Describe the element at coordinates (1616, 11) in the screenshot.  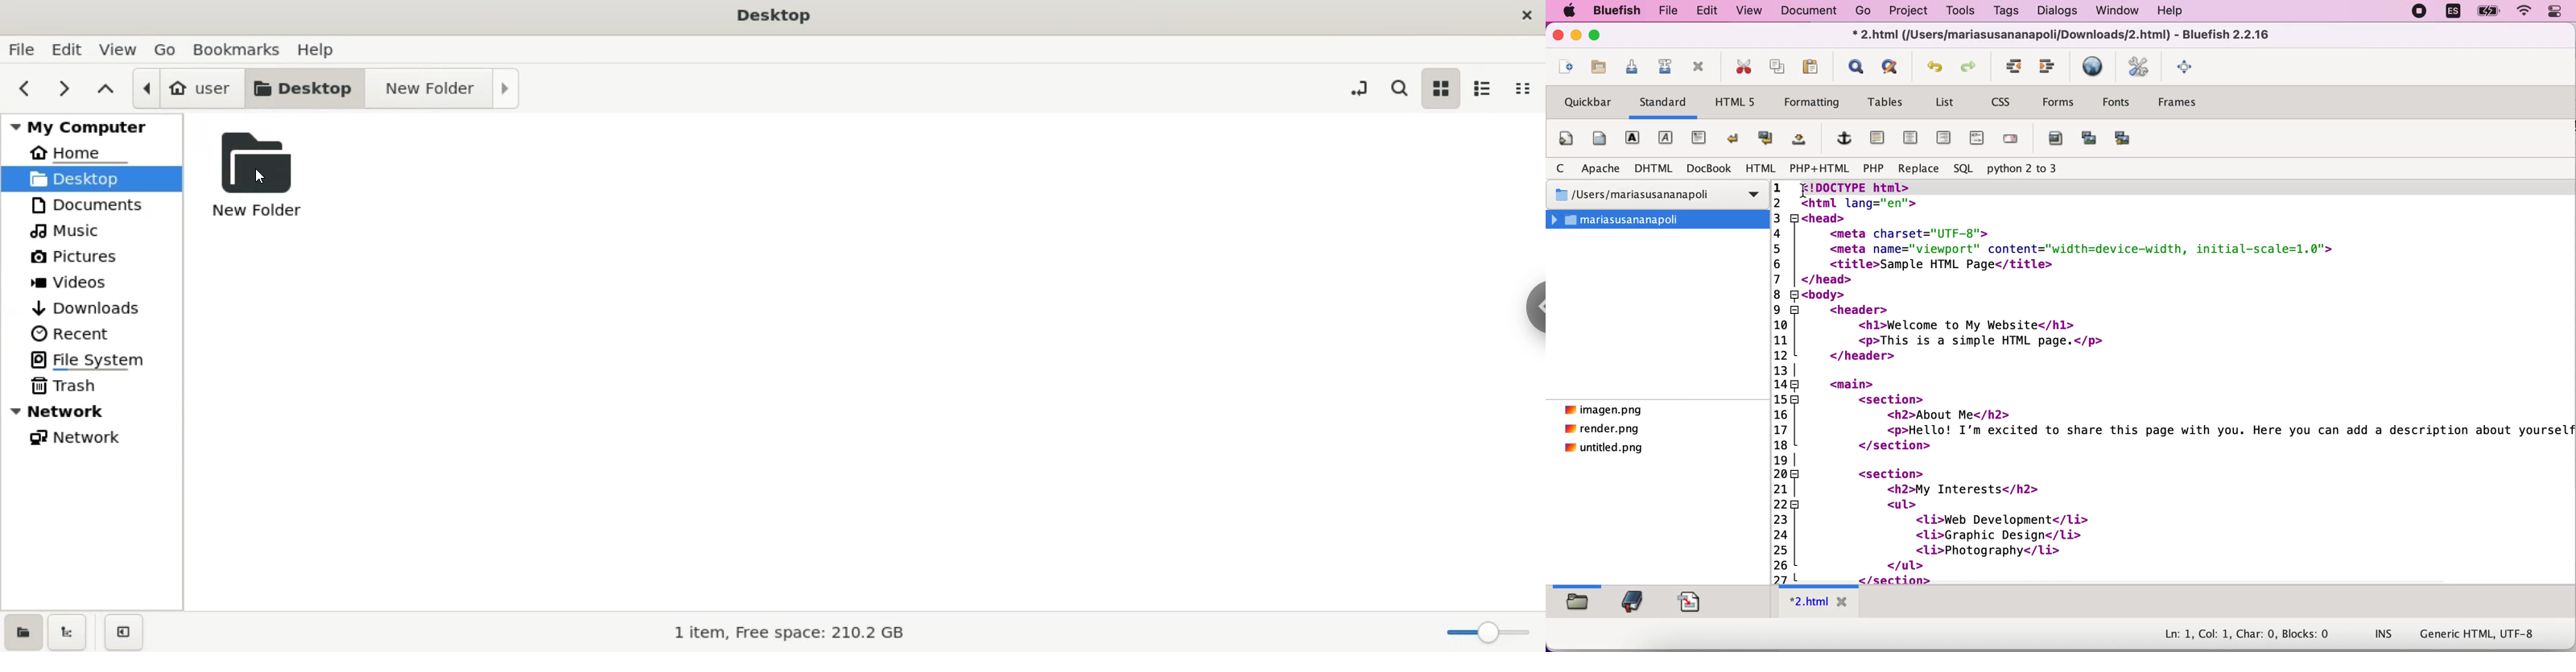
I see `bluefish` at that location.